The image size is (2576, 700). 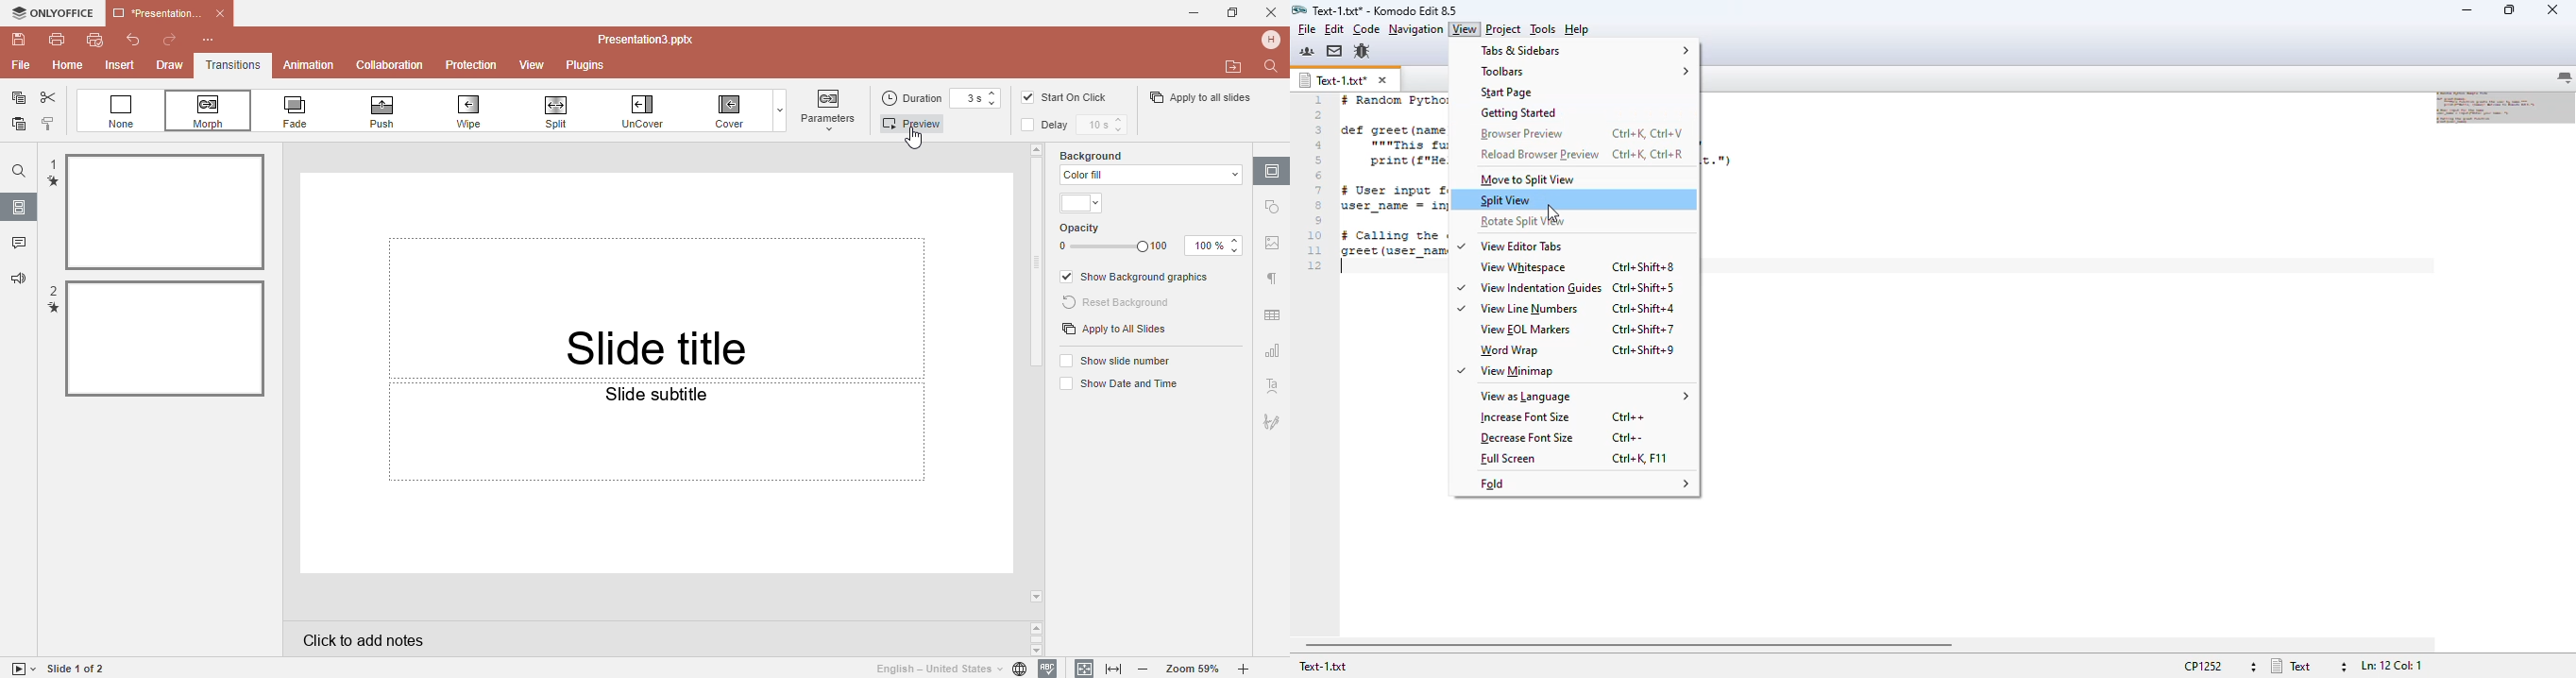 I want to click on close tab, so click(x=1382, y=80).